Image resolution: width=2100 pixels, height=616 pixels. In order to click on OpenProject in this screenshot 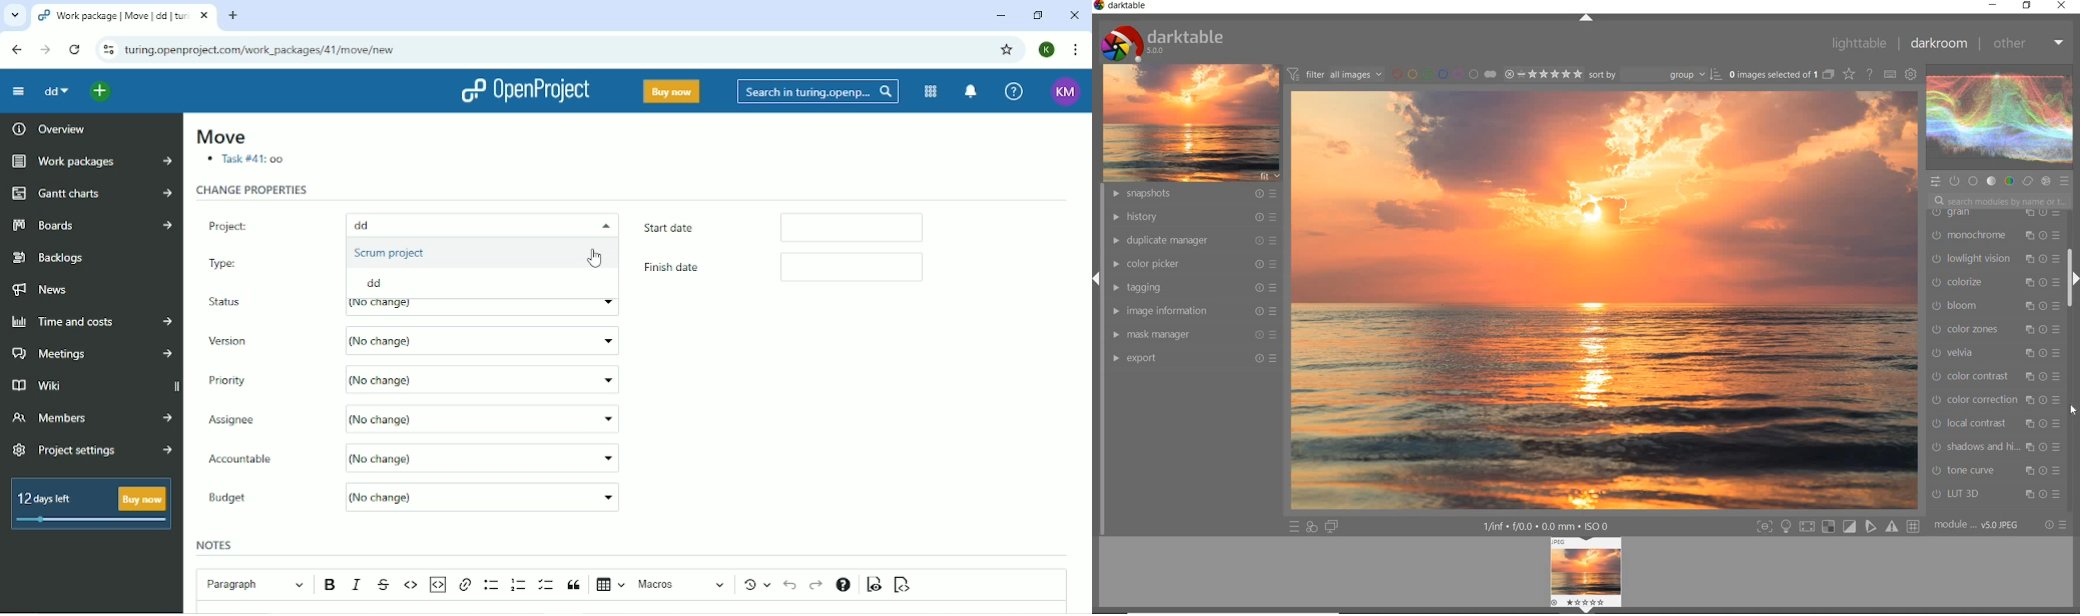, I will do `click(528, 91)`.